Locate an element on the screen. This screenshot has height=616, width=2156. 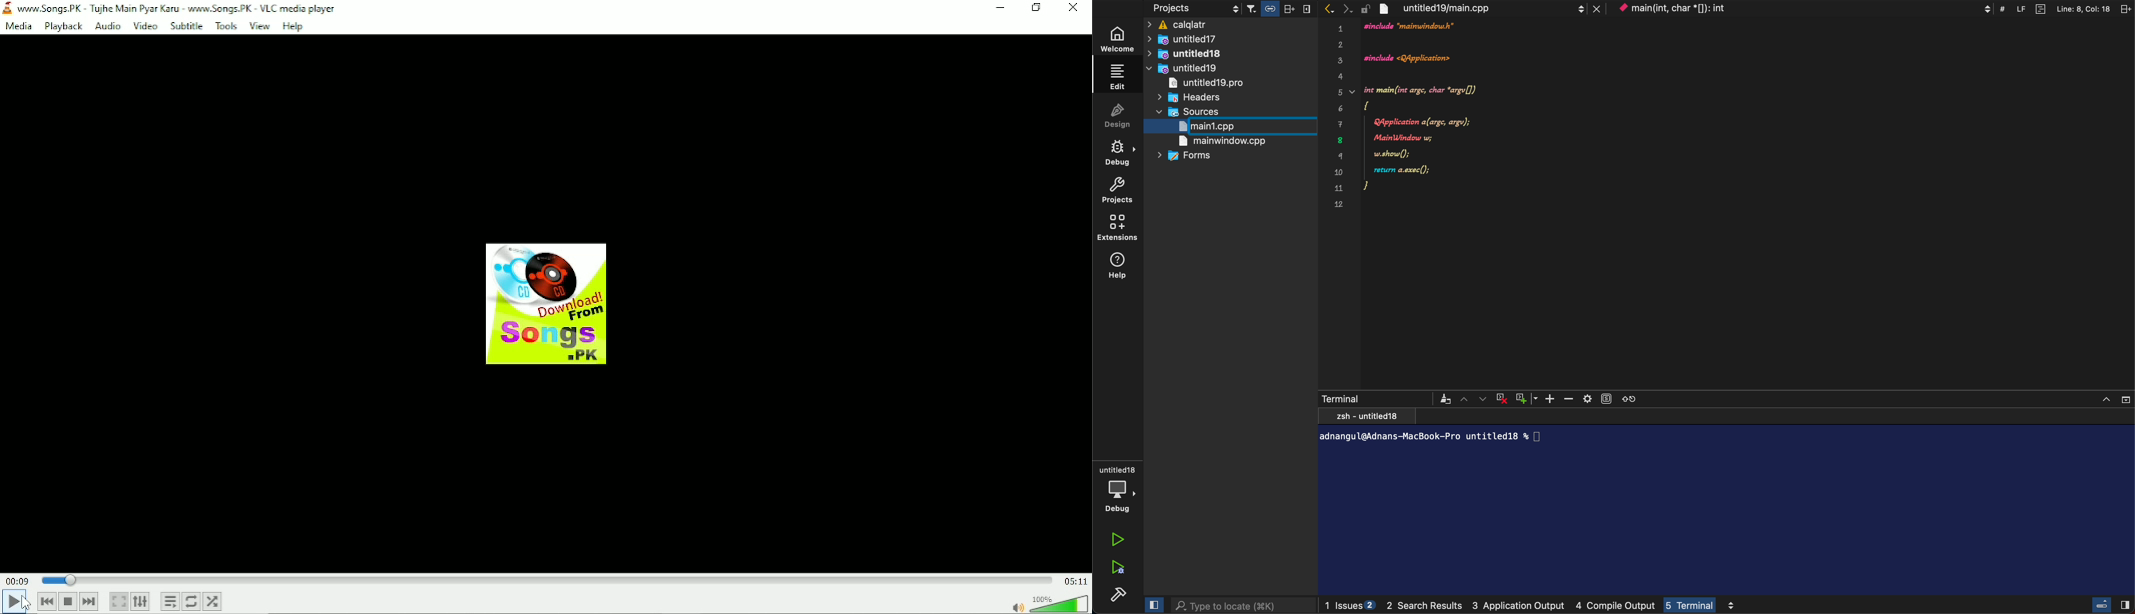
untitled19pro is located at coordinates (1205, 83).